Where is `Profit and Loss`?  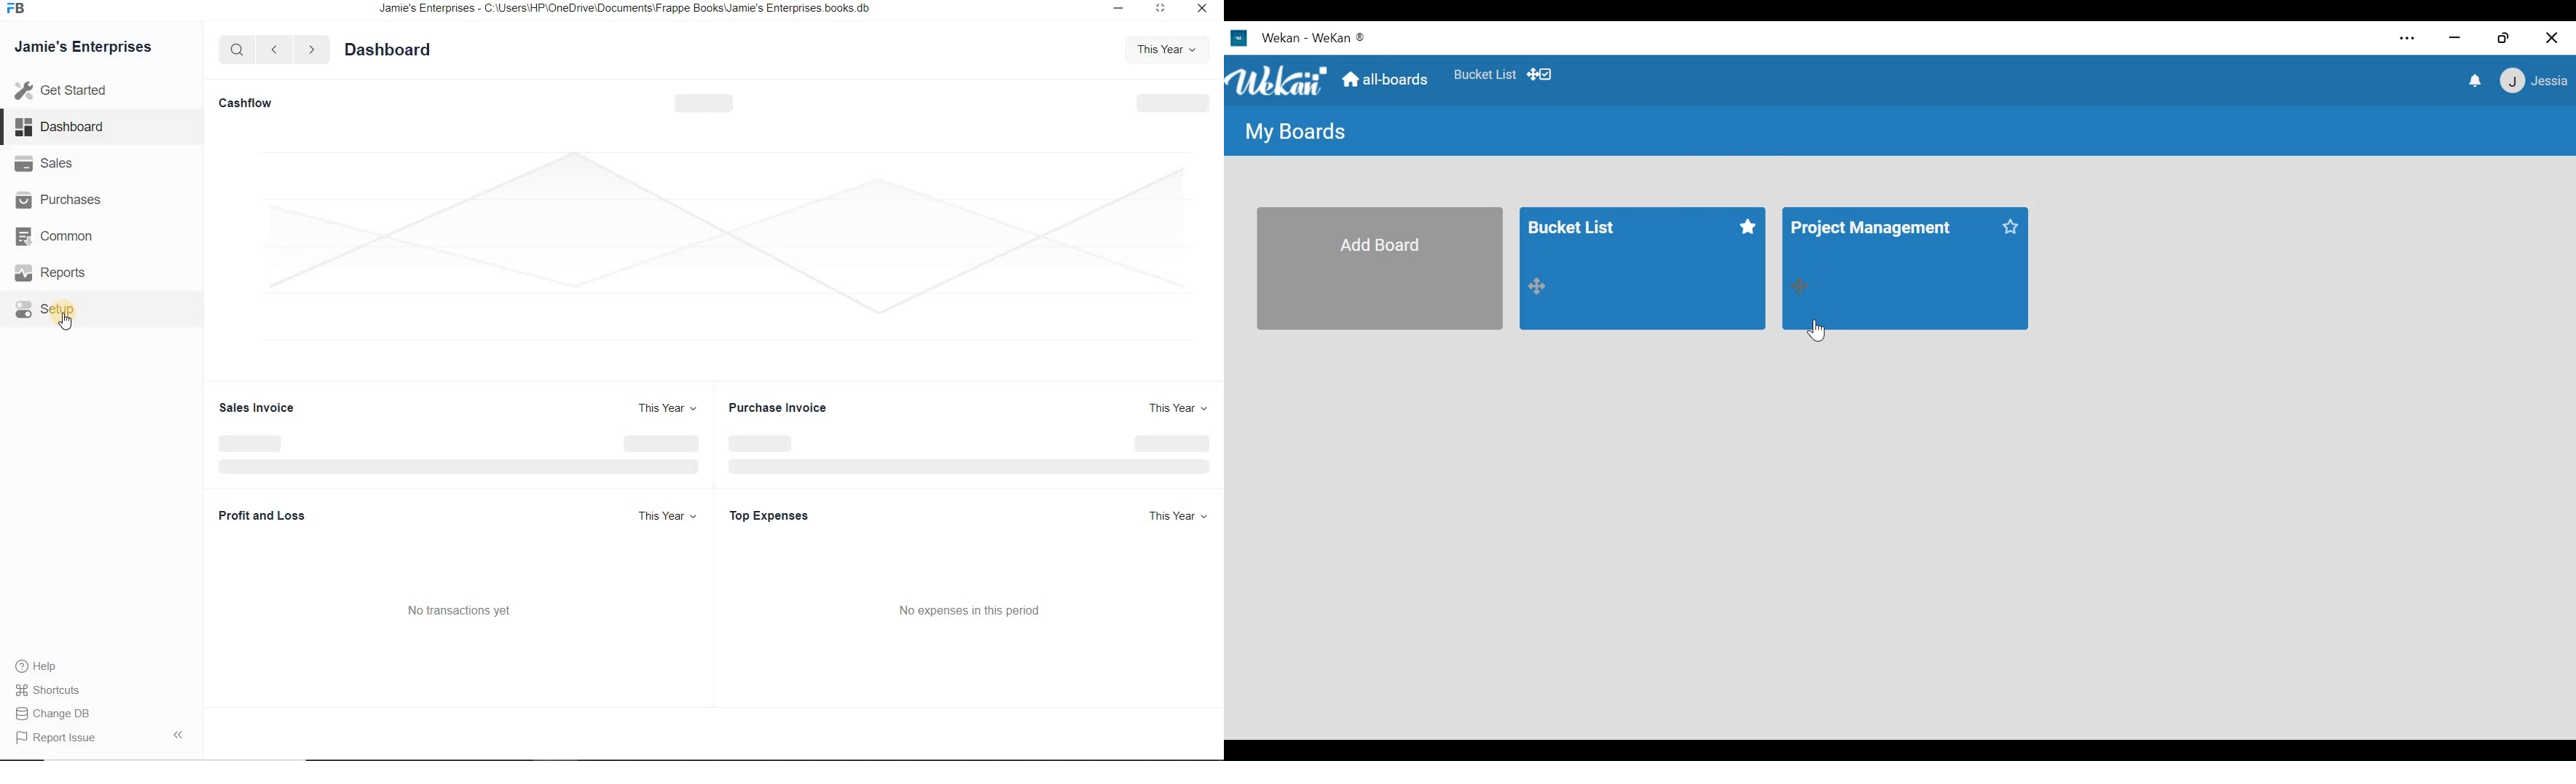 Profit and Loss is located at coordinates (274, 518).